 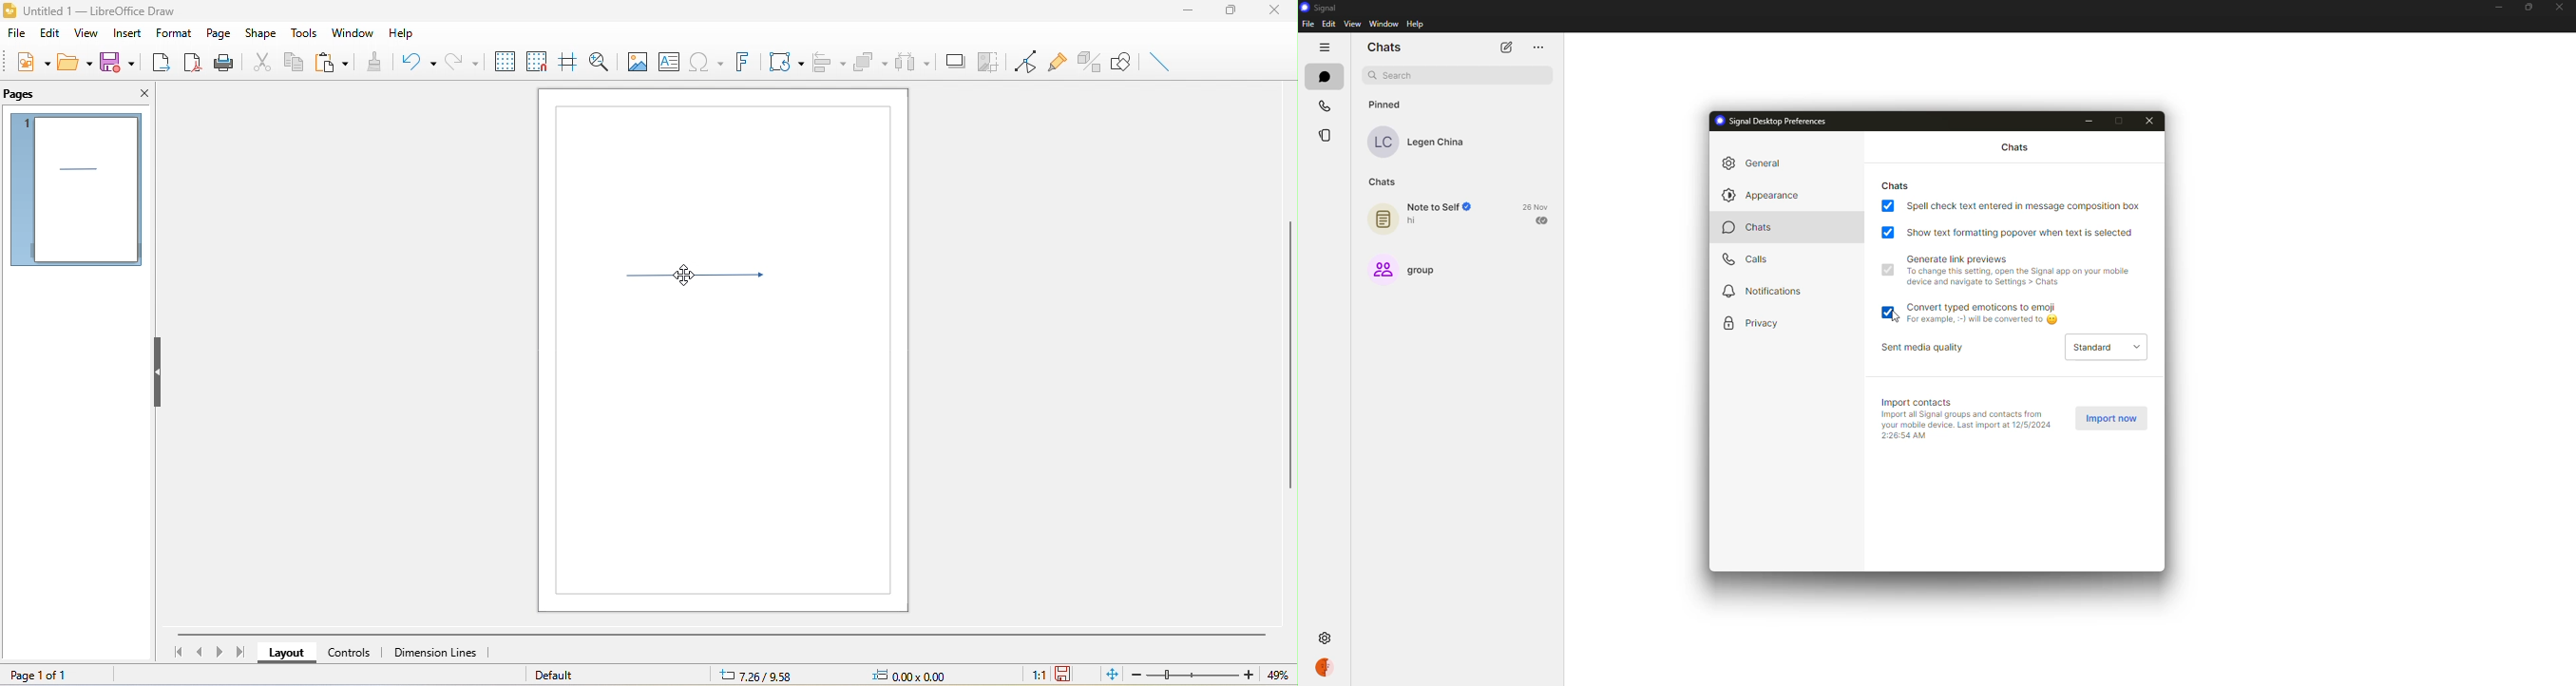 I want to click on text box, so click(x=669, y=61).